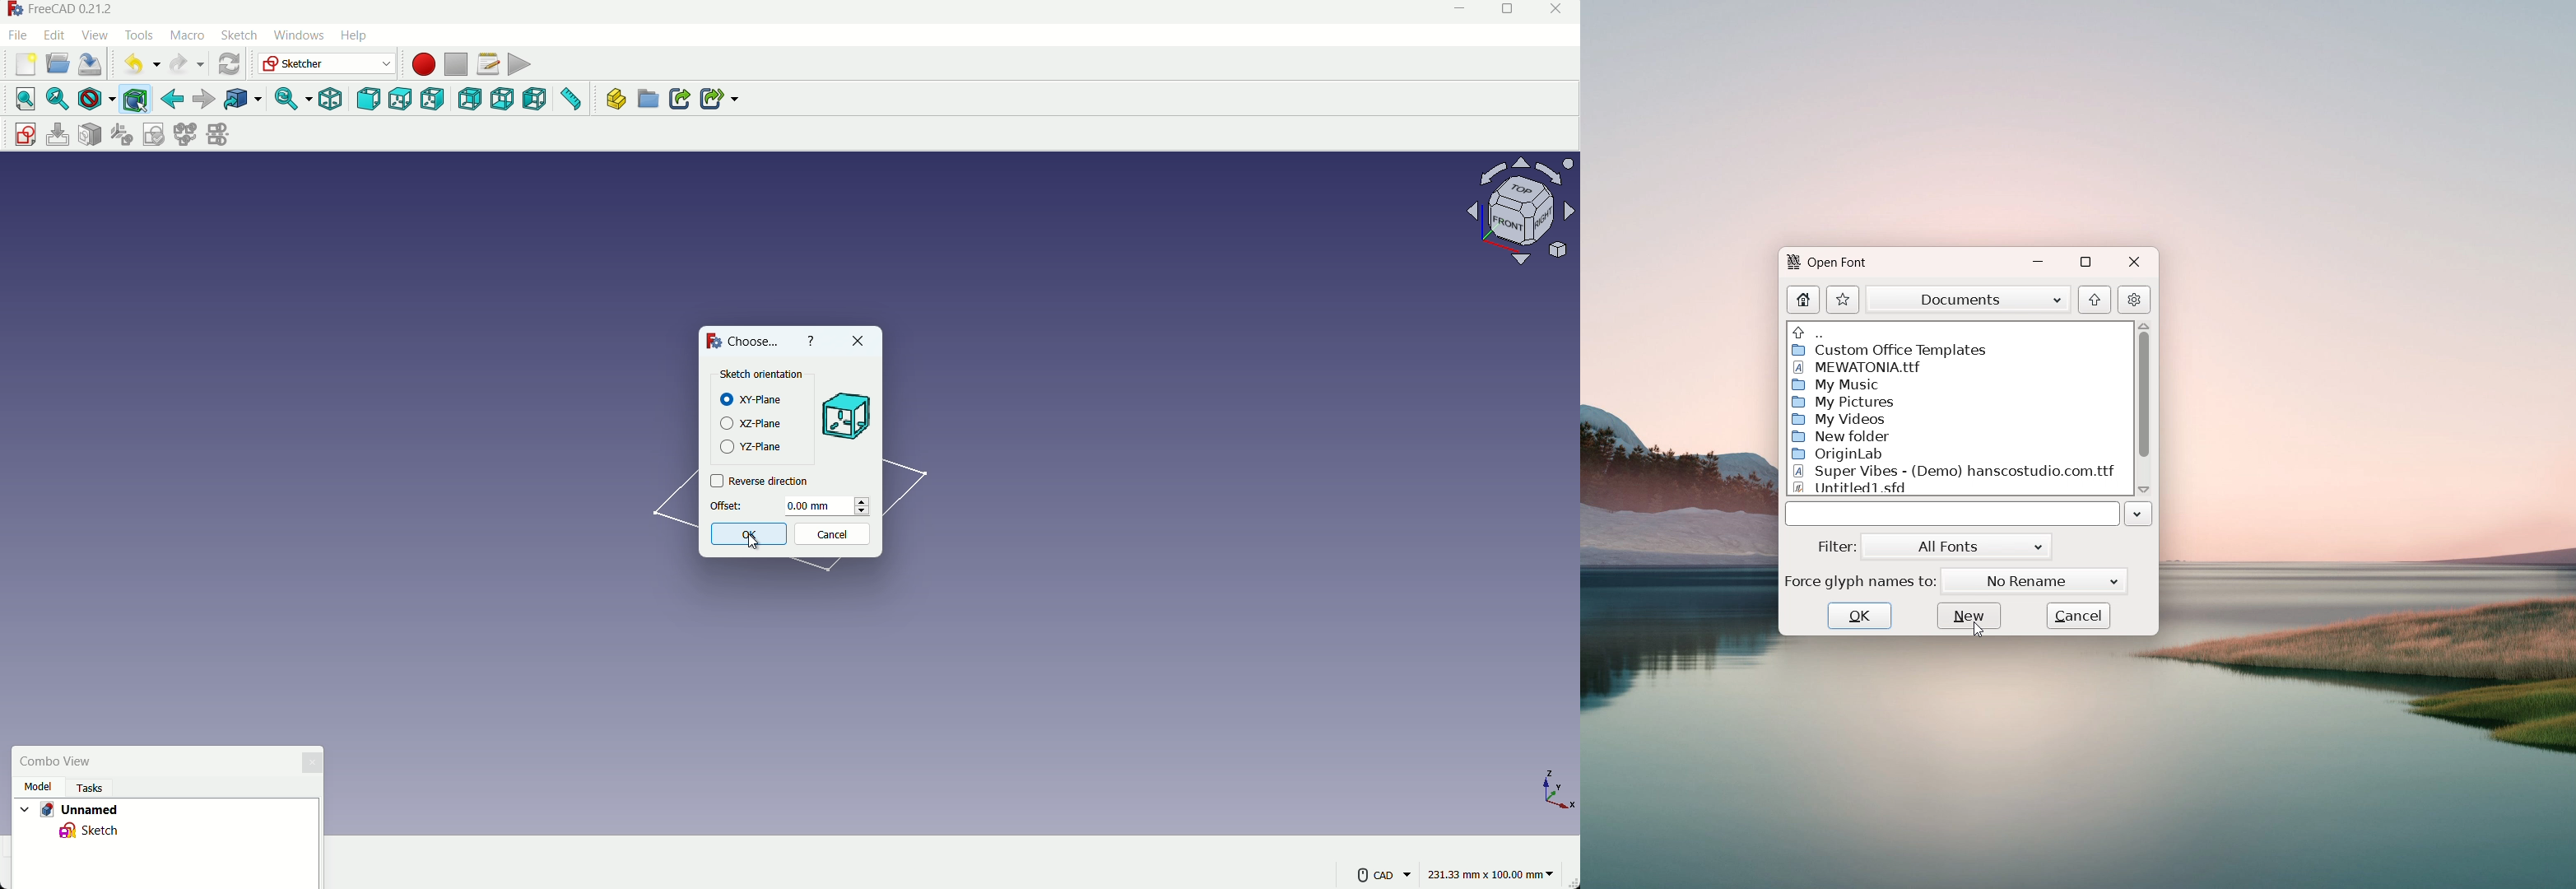 The image size is (2576, 896). I want to click on link to the object, so click(240, 100).